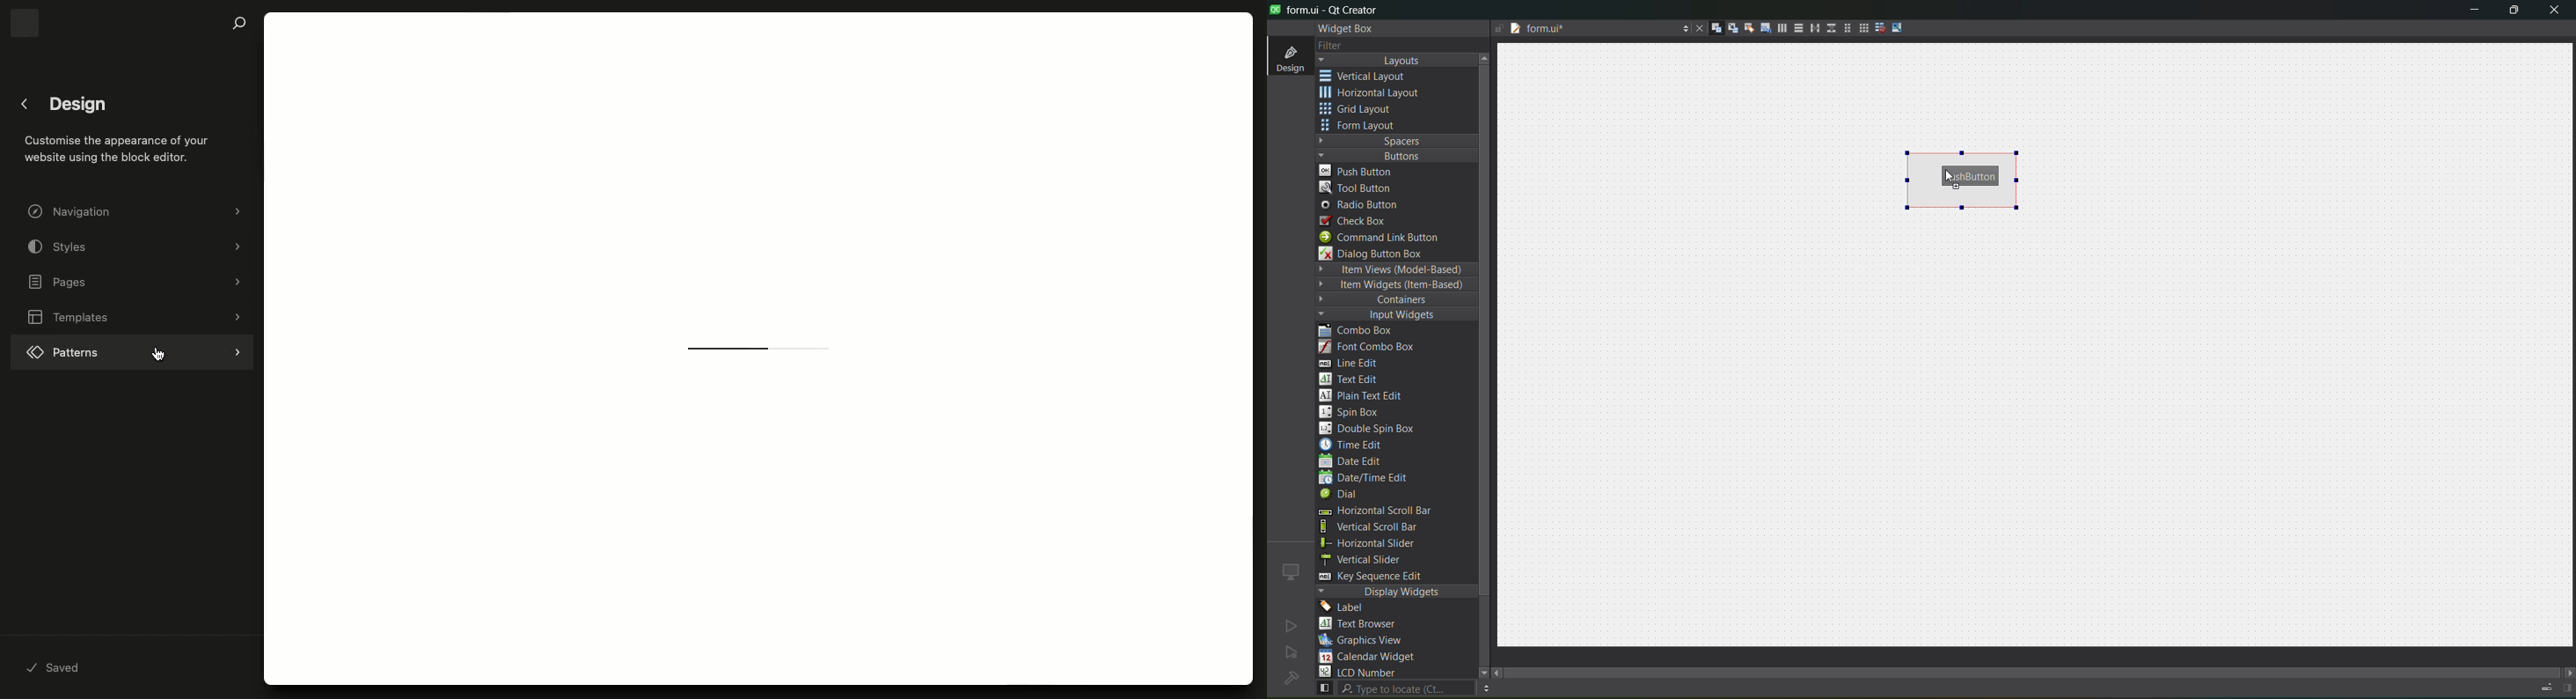 The image size is (2576, 700). Describe the element at coordinates (1859, 28) in the screenshot. I see `layout in a grid` at that location.